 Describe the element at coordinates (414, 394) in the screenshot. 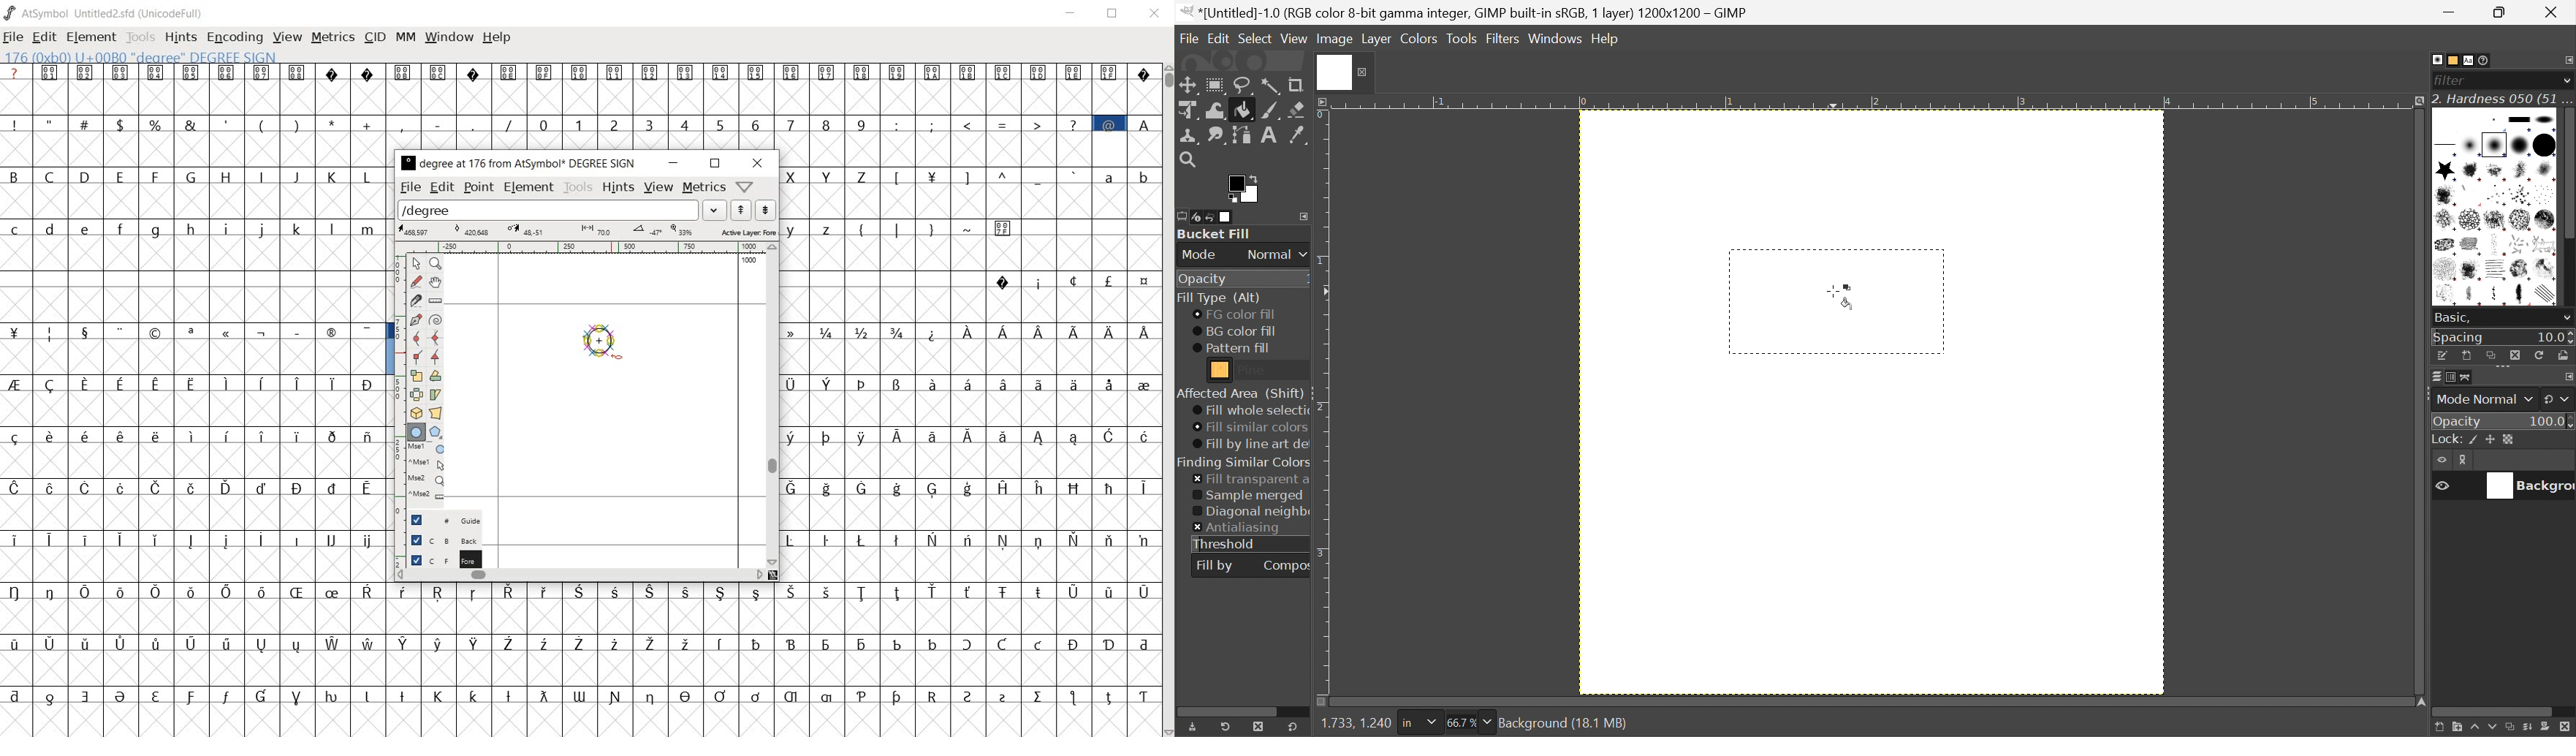

I see `flip the selection` at that location.